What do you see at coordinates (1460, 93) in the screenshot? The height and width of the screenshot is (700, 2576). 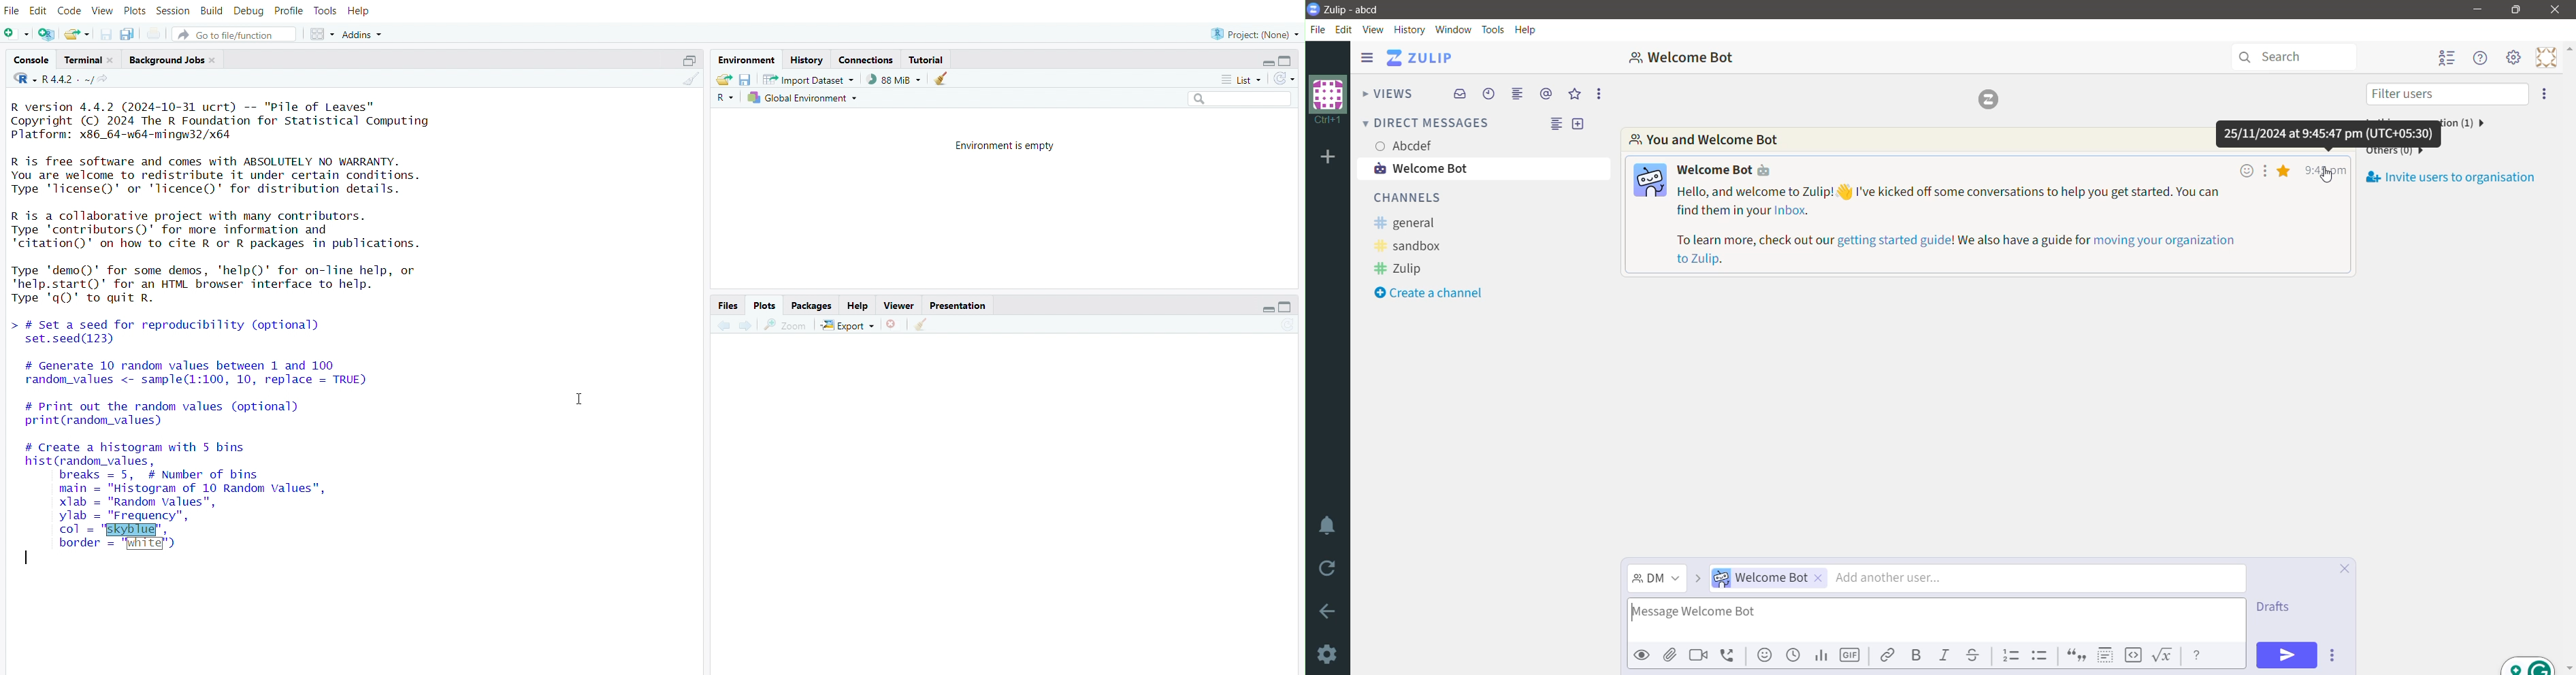 I see `Inbox` at bounding box center [1460, 93].